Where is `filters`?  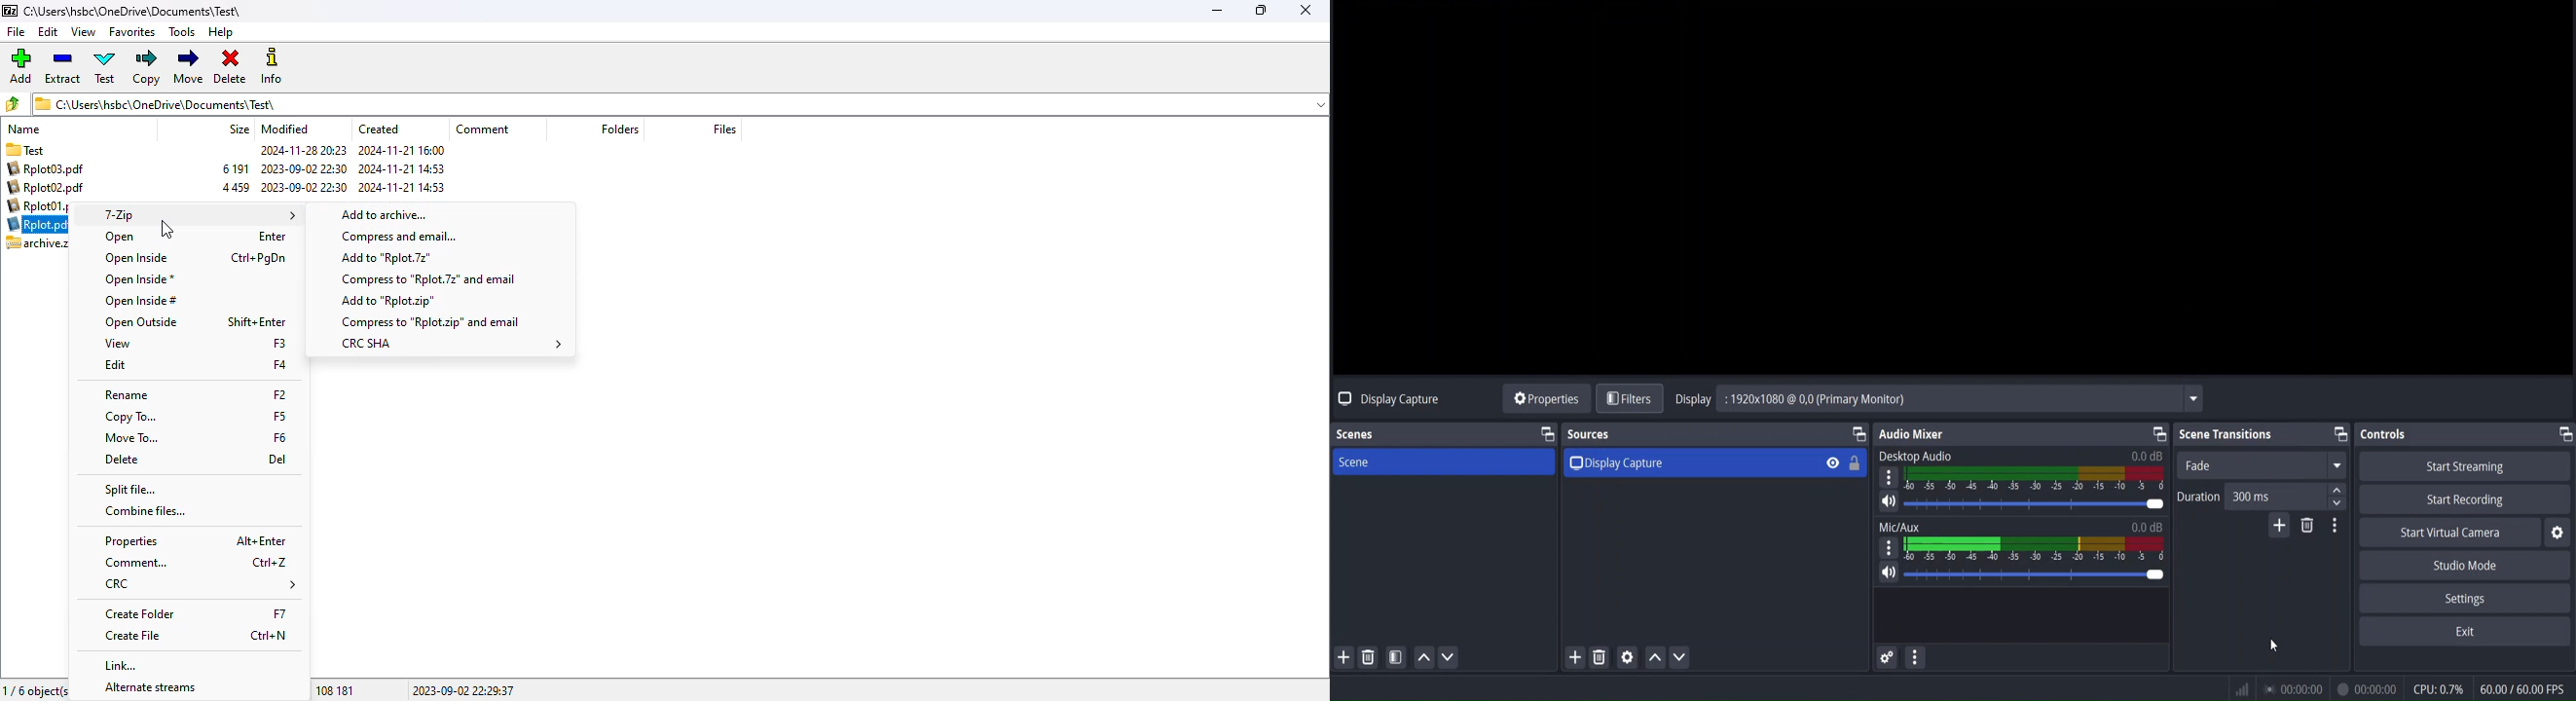 filters is located at coordinates (1630, 400).